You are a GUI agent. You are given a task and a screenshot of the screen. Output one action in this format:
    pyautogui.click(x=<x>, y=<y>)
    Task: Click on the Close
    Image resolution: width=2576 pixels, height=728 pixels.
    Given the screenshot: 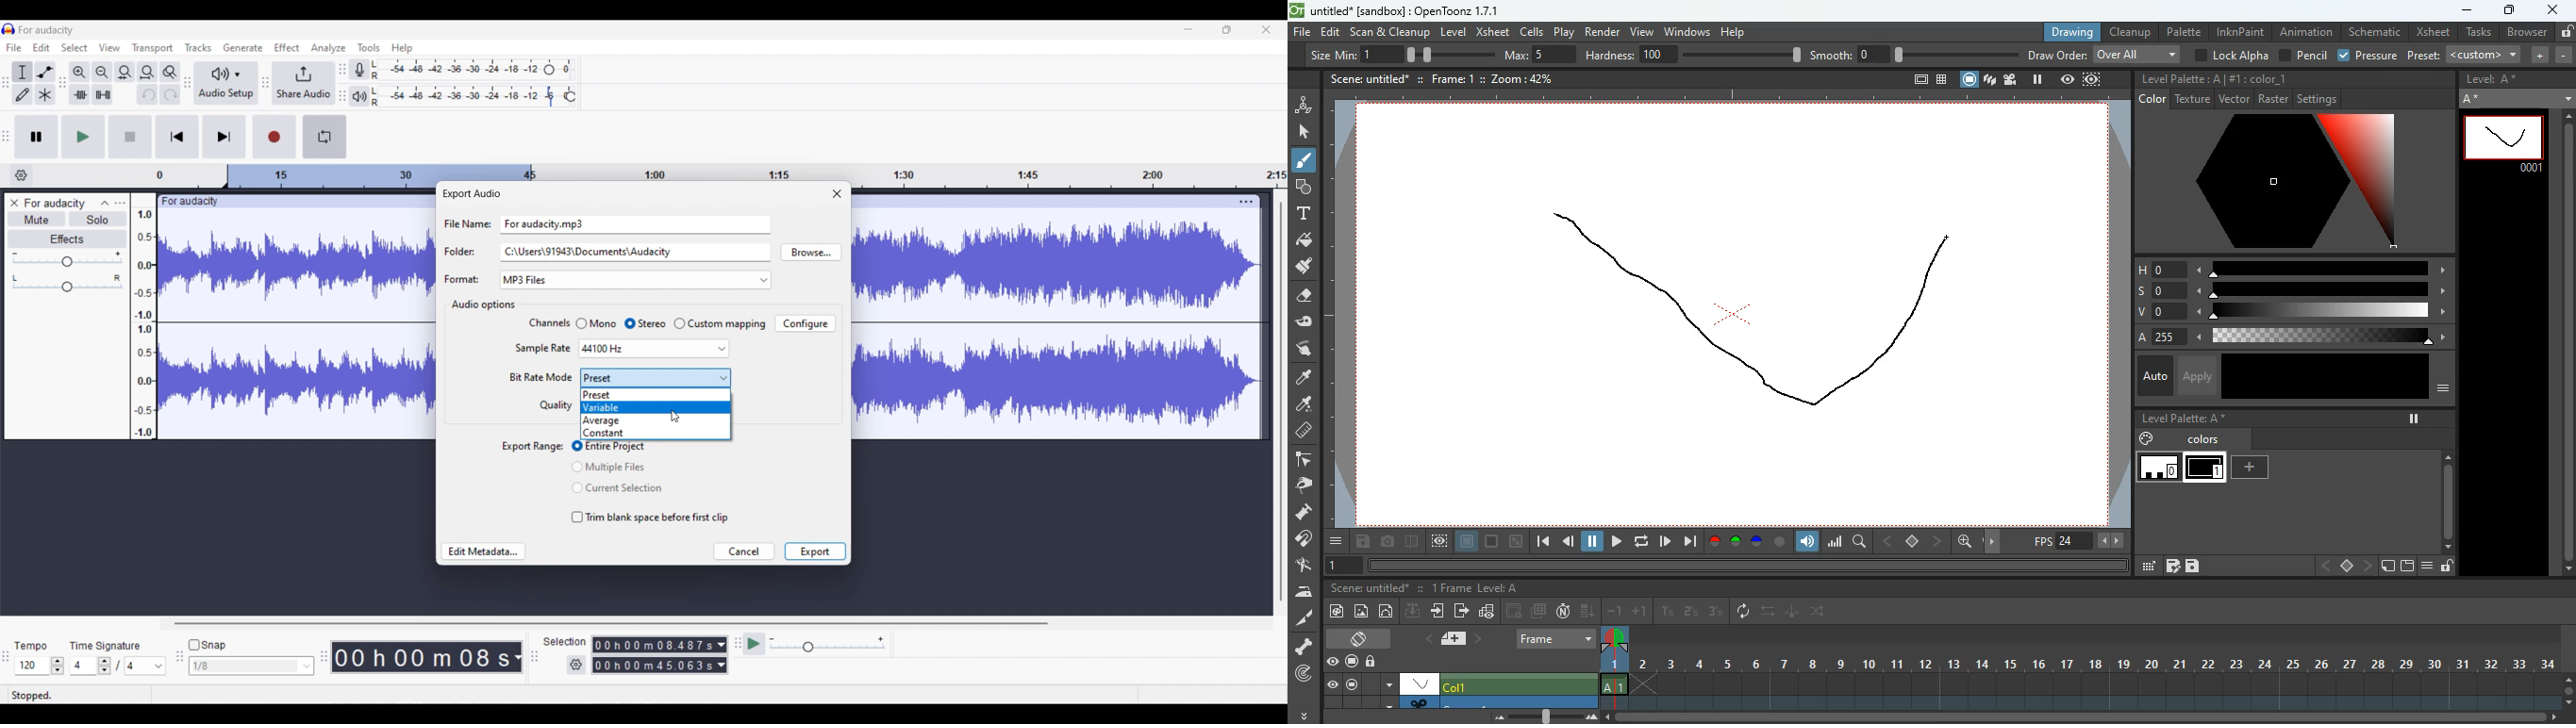 What is the action you would take?
    pyautogui.click(x=837, y=193)
    